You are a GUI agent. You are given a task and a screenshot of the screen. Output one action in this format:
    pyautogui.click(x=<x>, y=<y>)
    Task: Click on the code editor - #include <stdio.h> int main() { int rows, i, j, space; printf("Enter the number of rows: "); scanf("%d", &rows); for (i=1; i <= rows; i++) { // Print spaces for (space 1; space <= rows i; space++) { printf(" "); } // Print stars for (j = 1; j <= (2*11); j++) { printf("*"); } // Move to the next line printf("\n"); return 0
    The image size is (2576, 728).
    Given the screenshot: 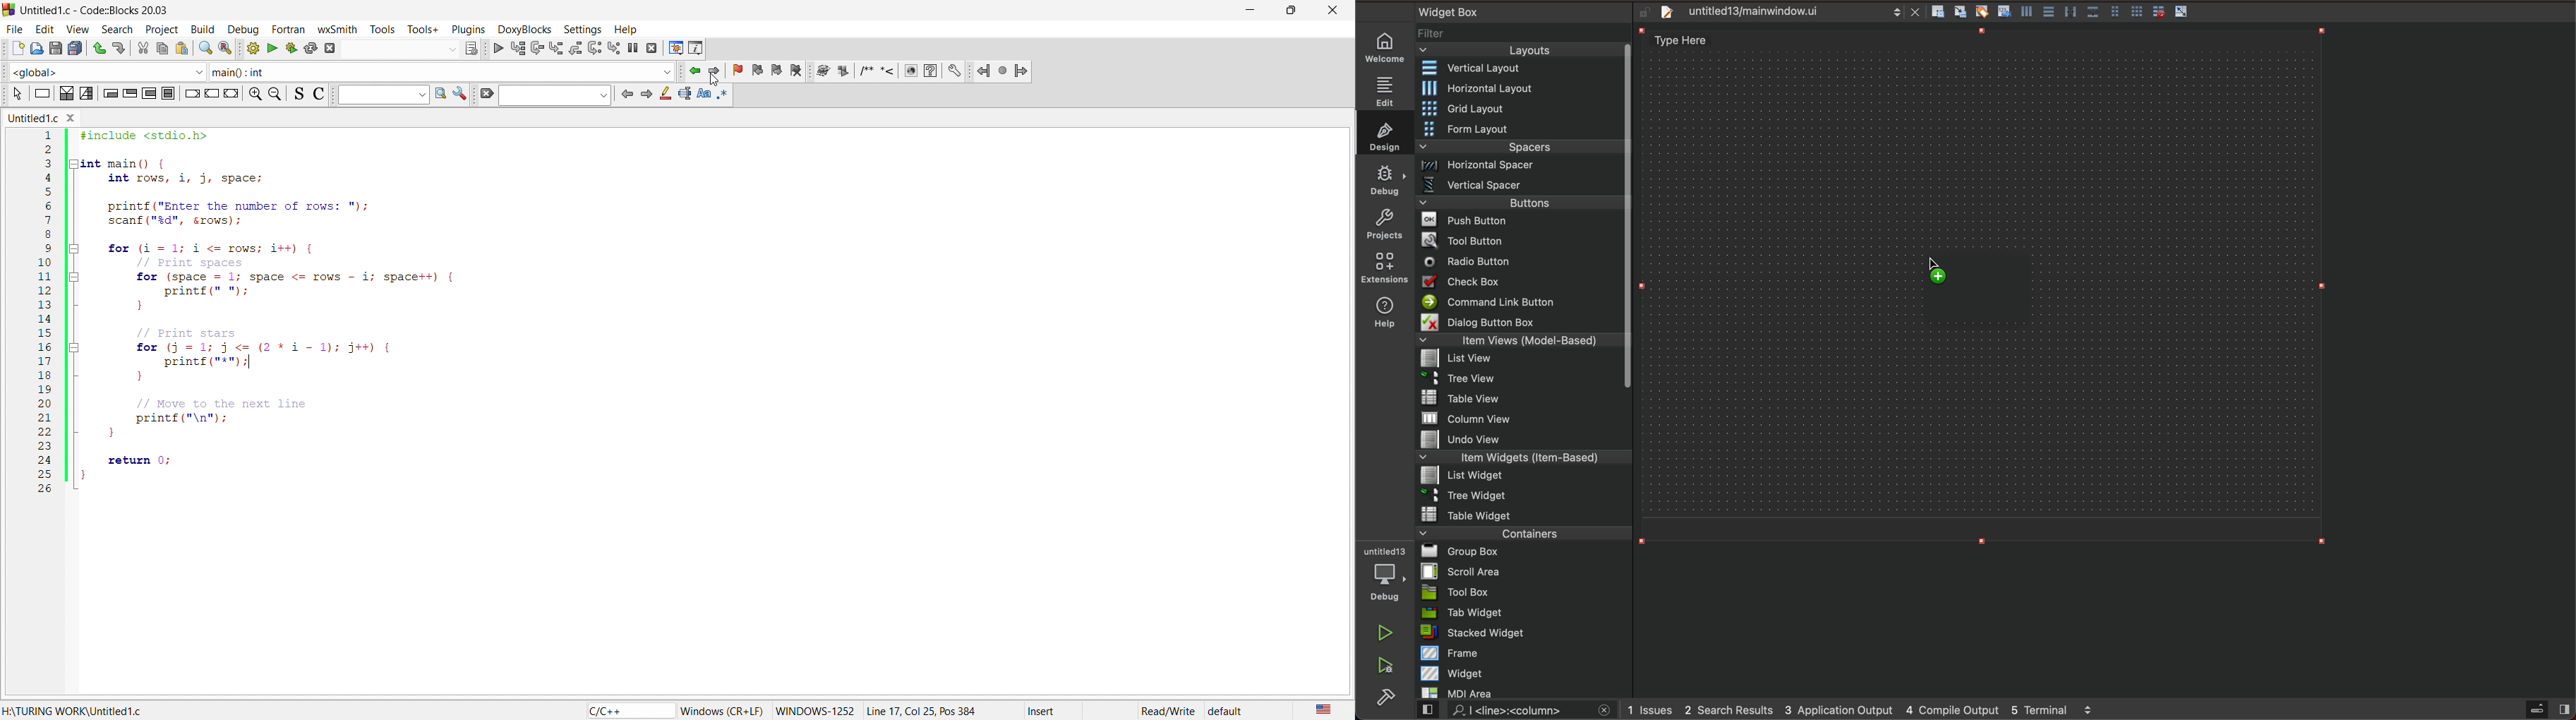 What is the action you would take?
    pyautogui.click(x=683, y=318)
    